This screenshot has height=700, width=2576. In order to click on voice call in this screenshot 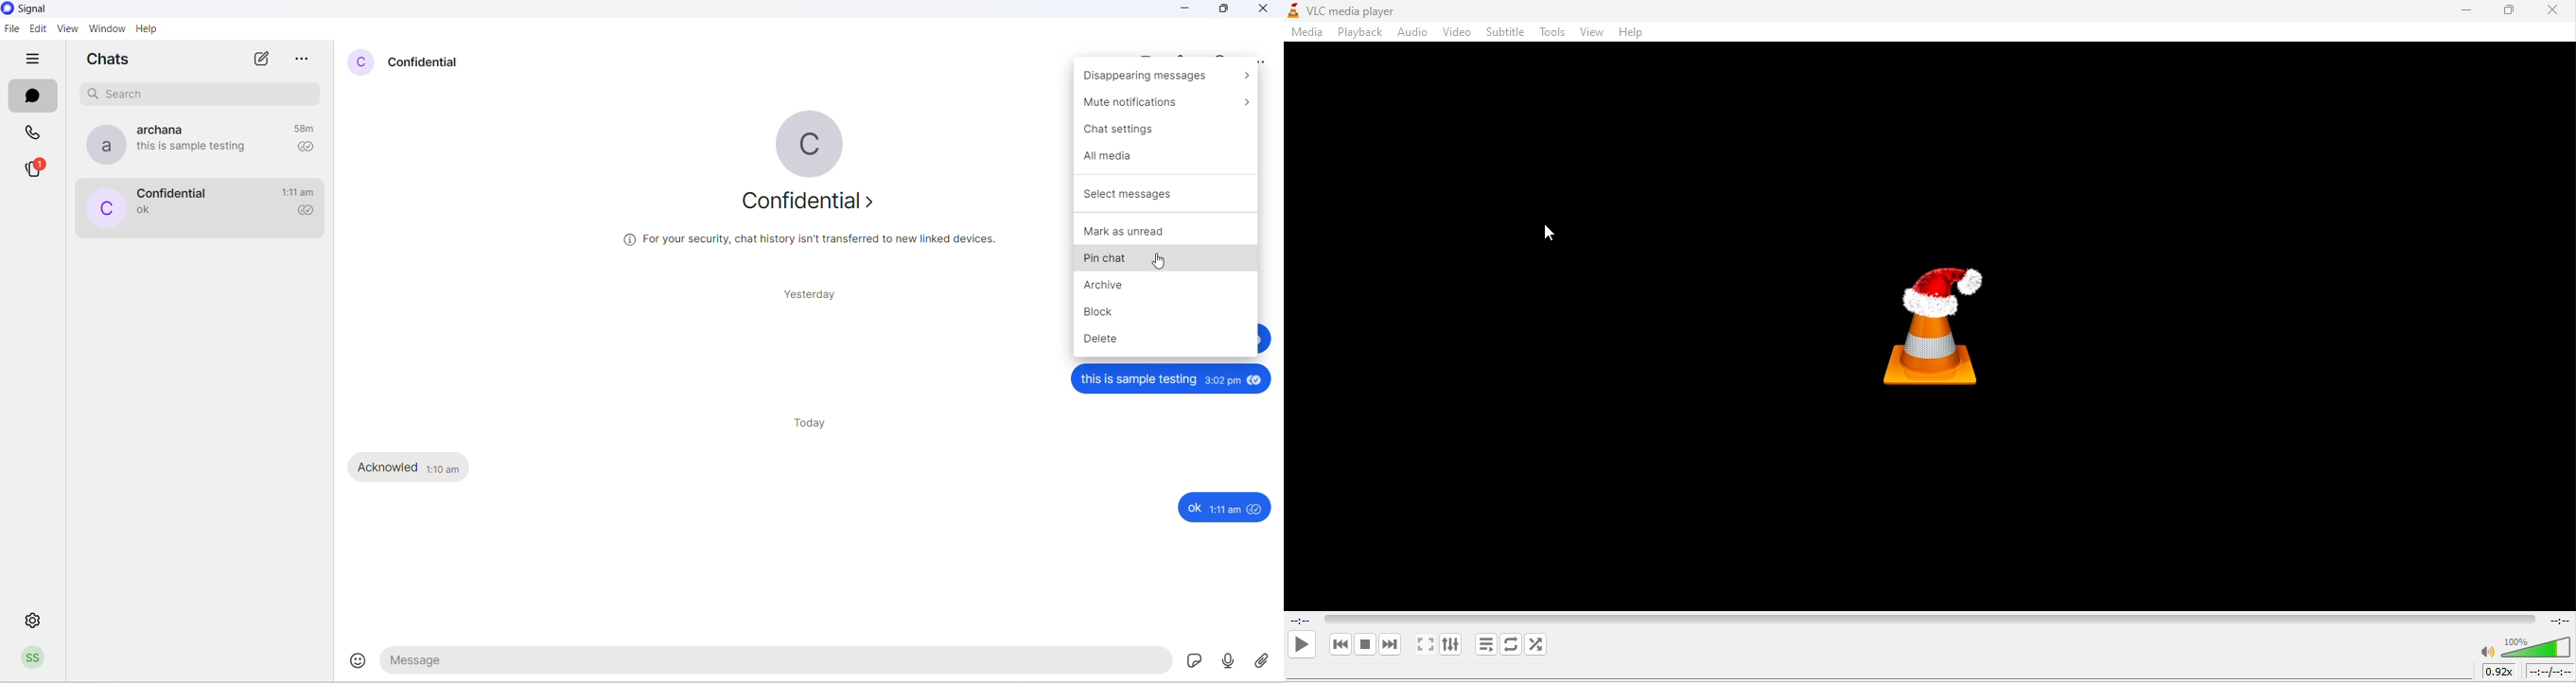, I will do `click(1188, 57)`.